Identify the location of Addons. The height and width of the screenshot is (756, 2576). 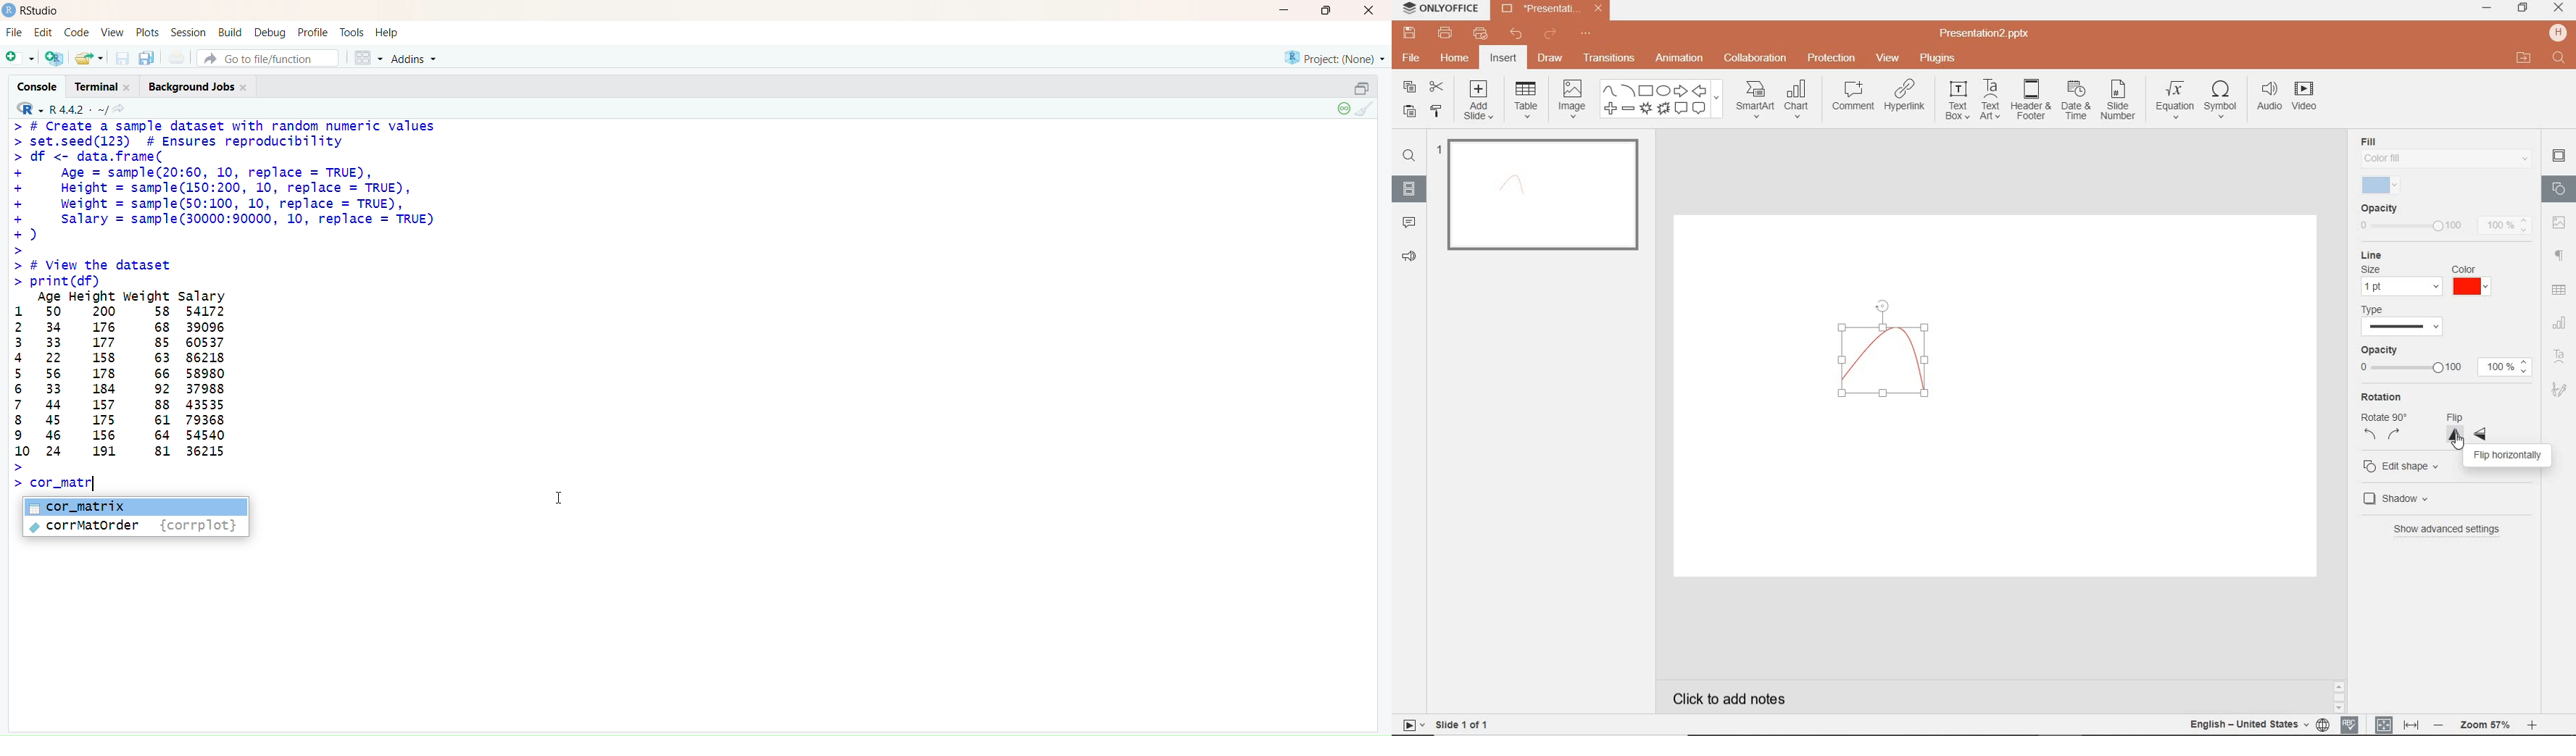
(417, 59).